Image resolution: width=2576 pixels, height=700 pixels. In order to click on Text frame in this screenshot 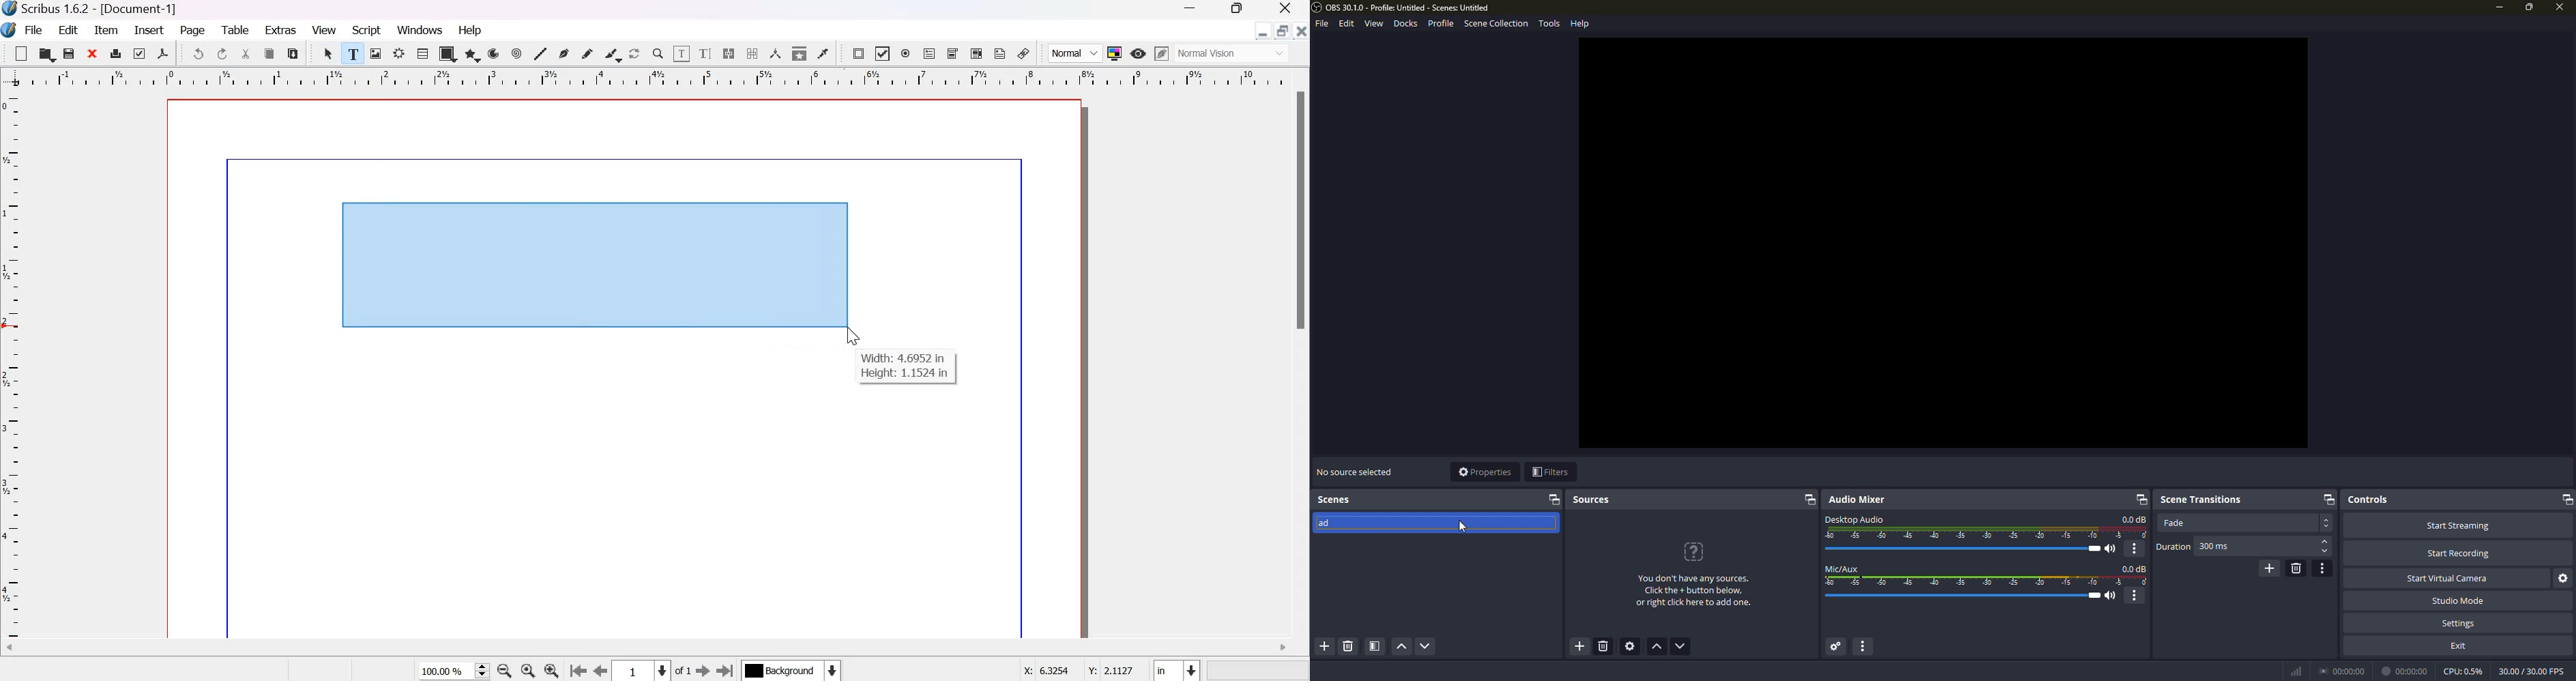, I will do `click(594, 263)`.